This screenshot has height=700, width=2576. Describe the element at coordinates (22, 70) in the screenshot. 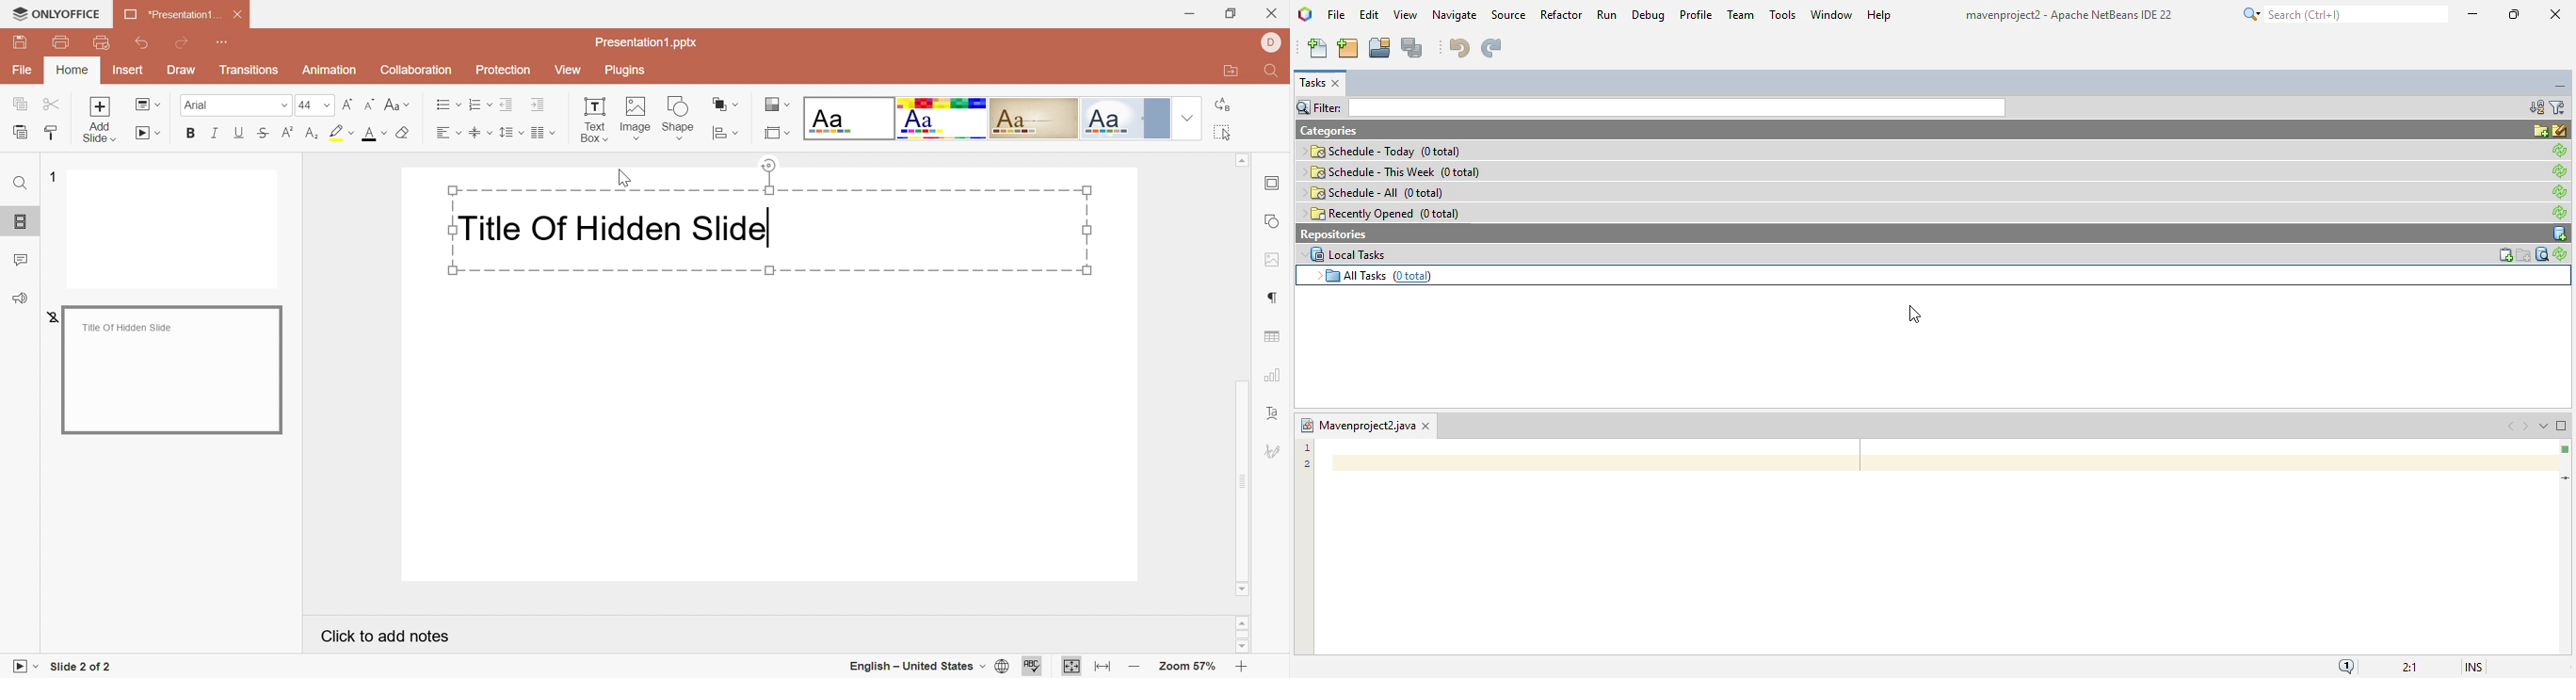

I see `File` at that location.